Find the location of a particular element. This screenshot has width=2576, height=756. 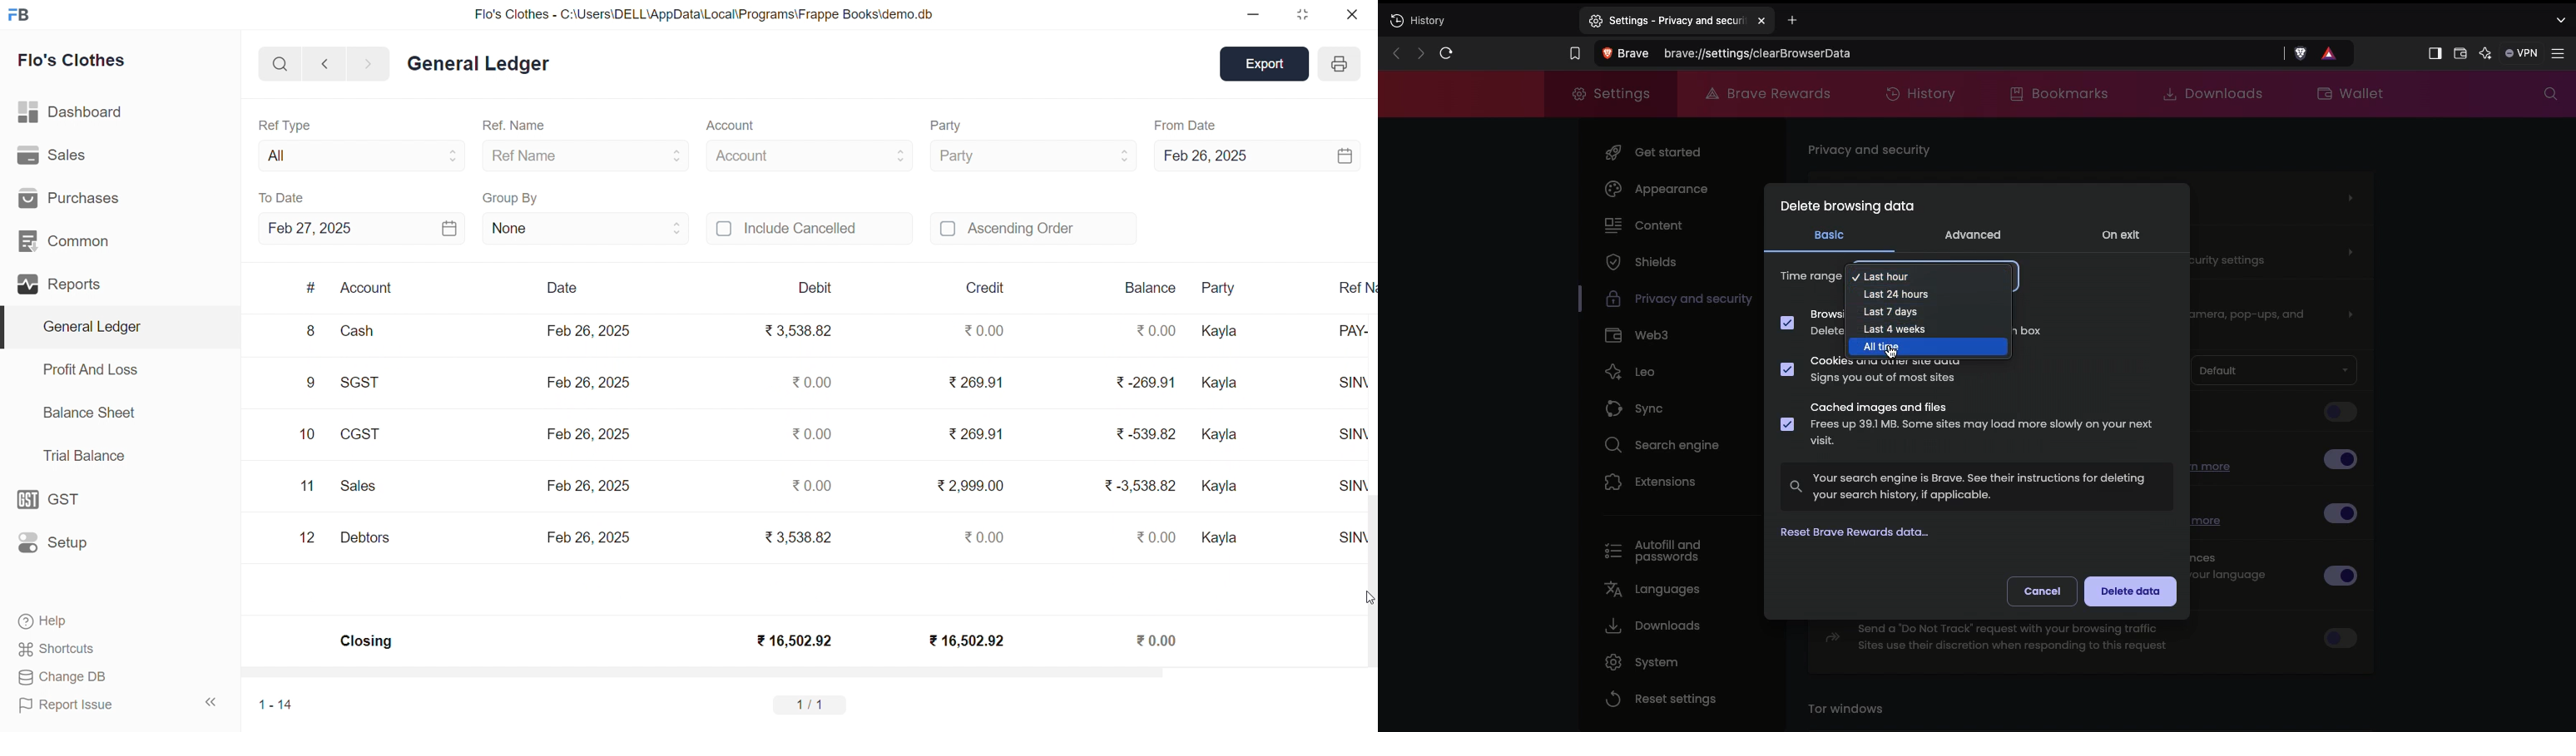

₹ 0.00 is located at coordinates (1154, 330).